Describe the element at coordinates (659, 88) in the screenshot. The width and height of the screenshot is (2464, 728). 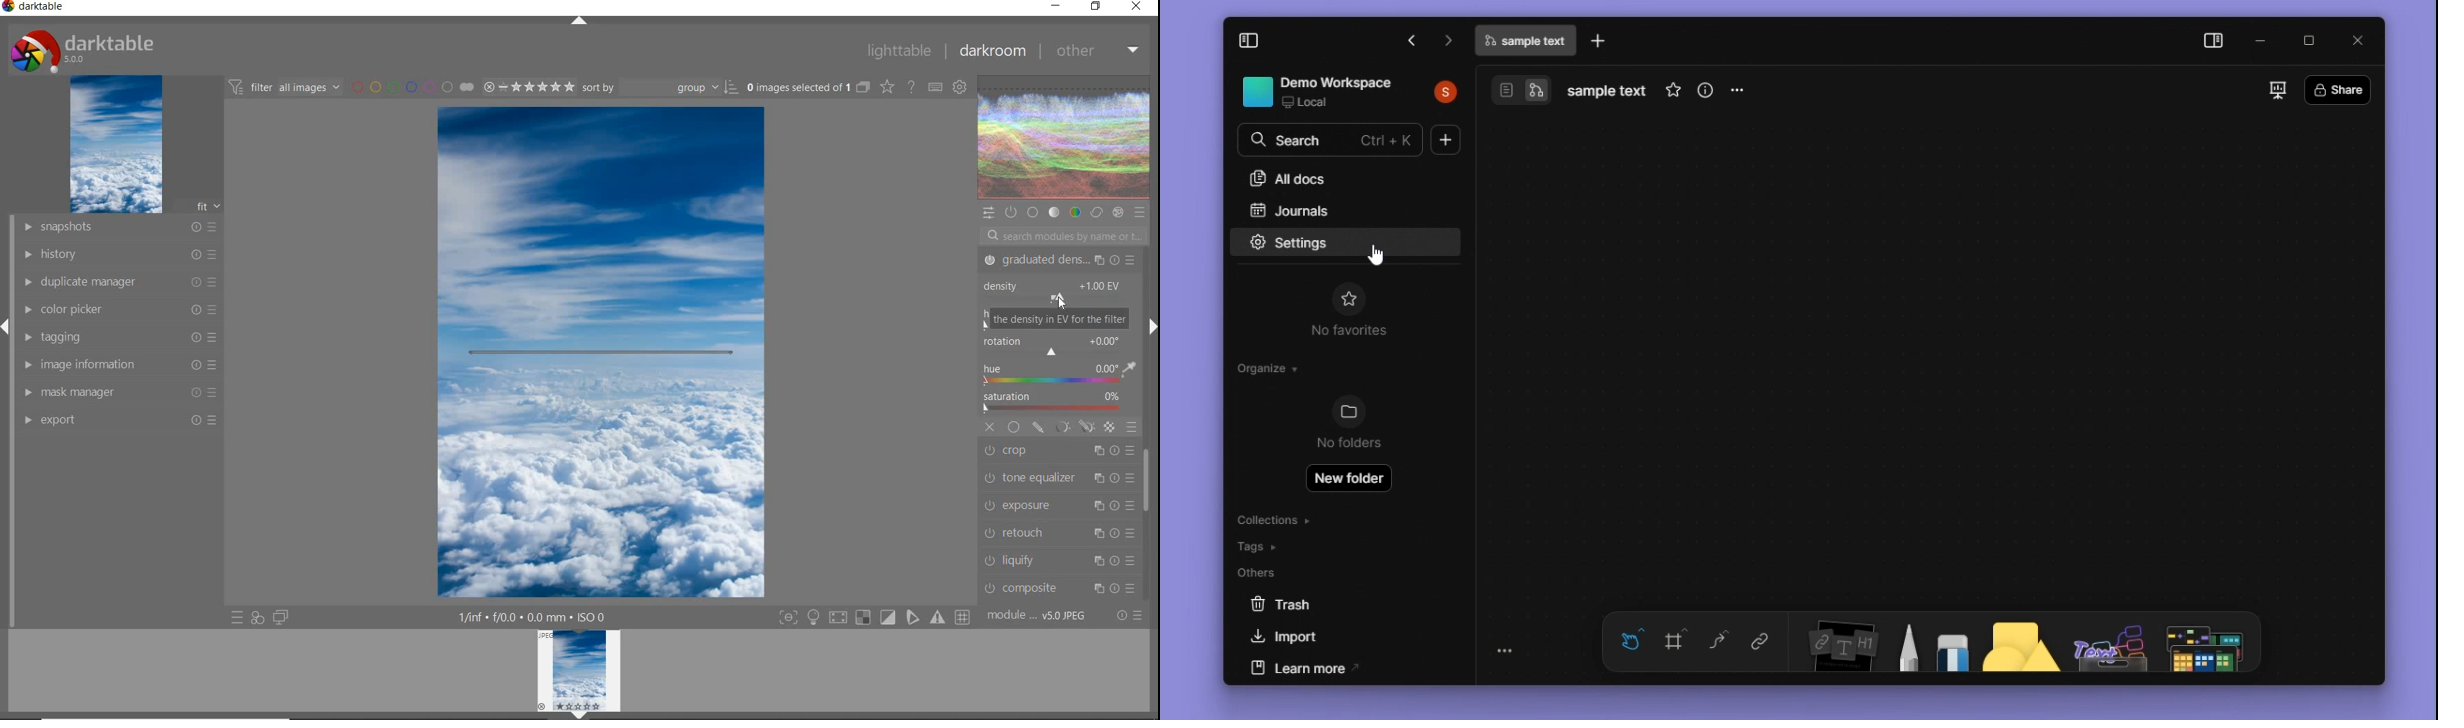
I see `sort by group` at that location.